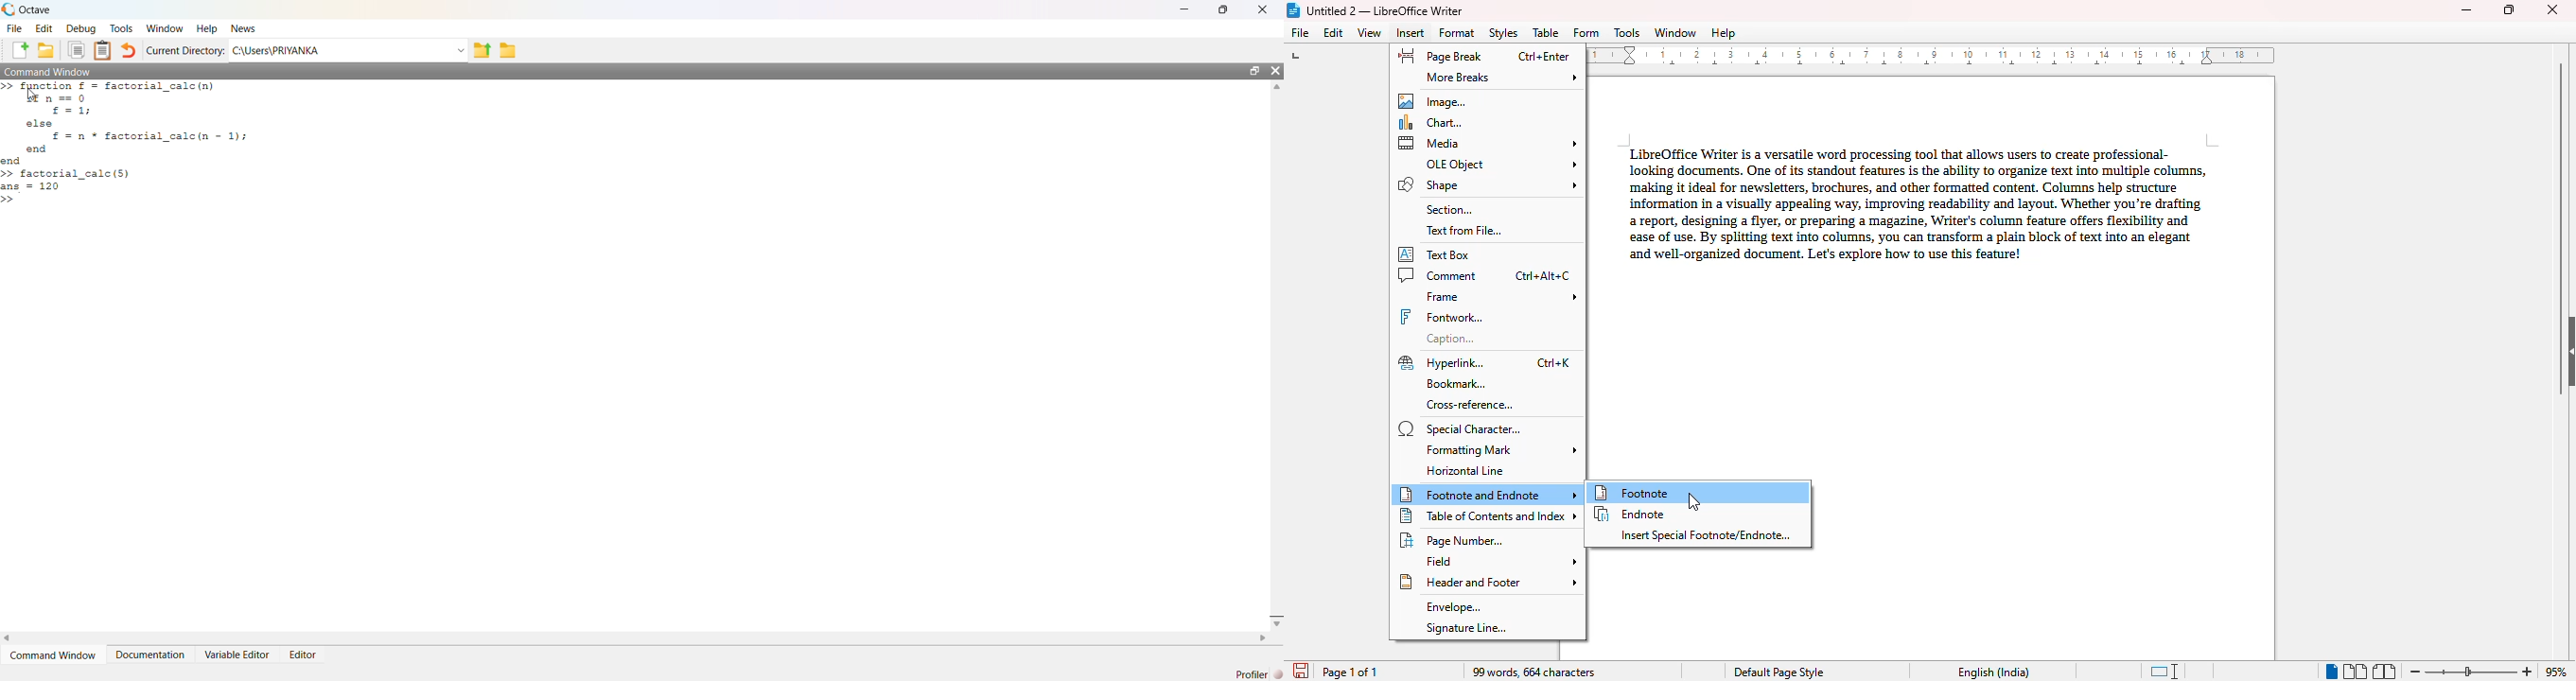  What do you see at coordinates (2164, 671) in the screenshot?
I see `standard selection` at bounding box center [2164, 671].